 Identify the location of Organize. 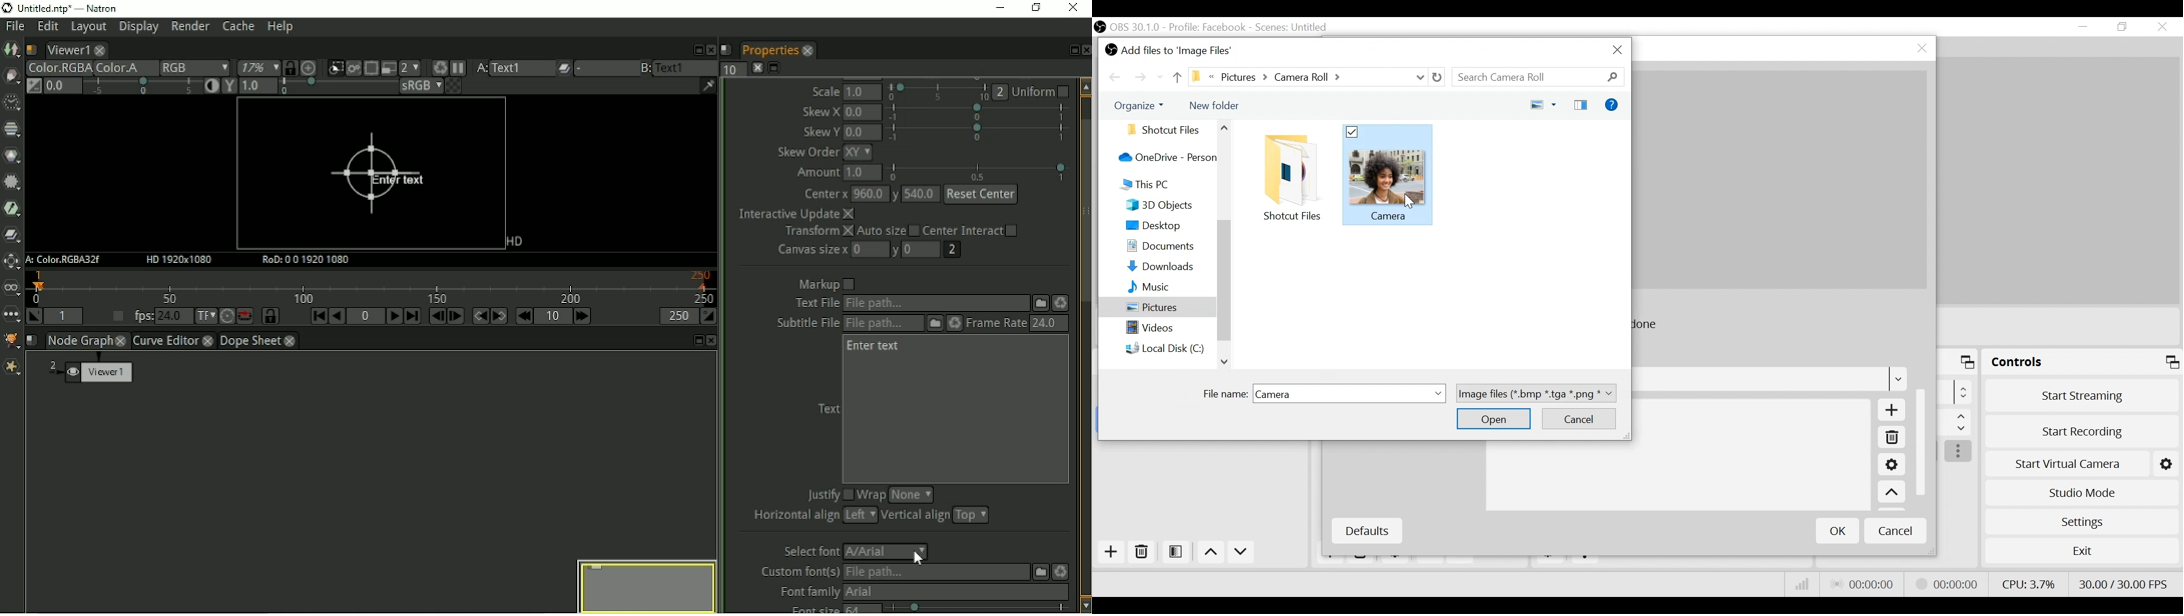
(1144, 107).